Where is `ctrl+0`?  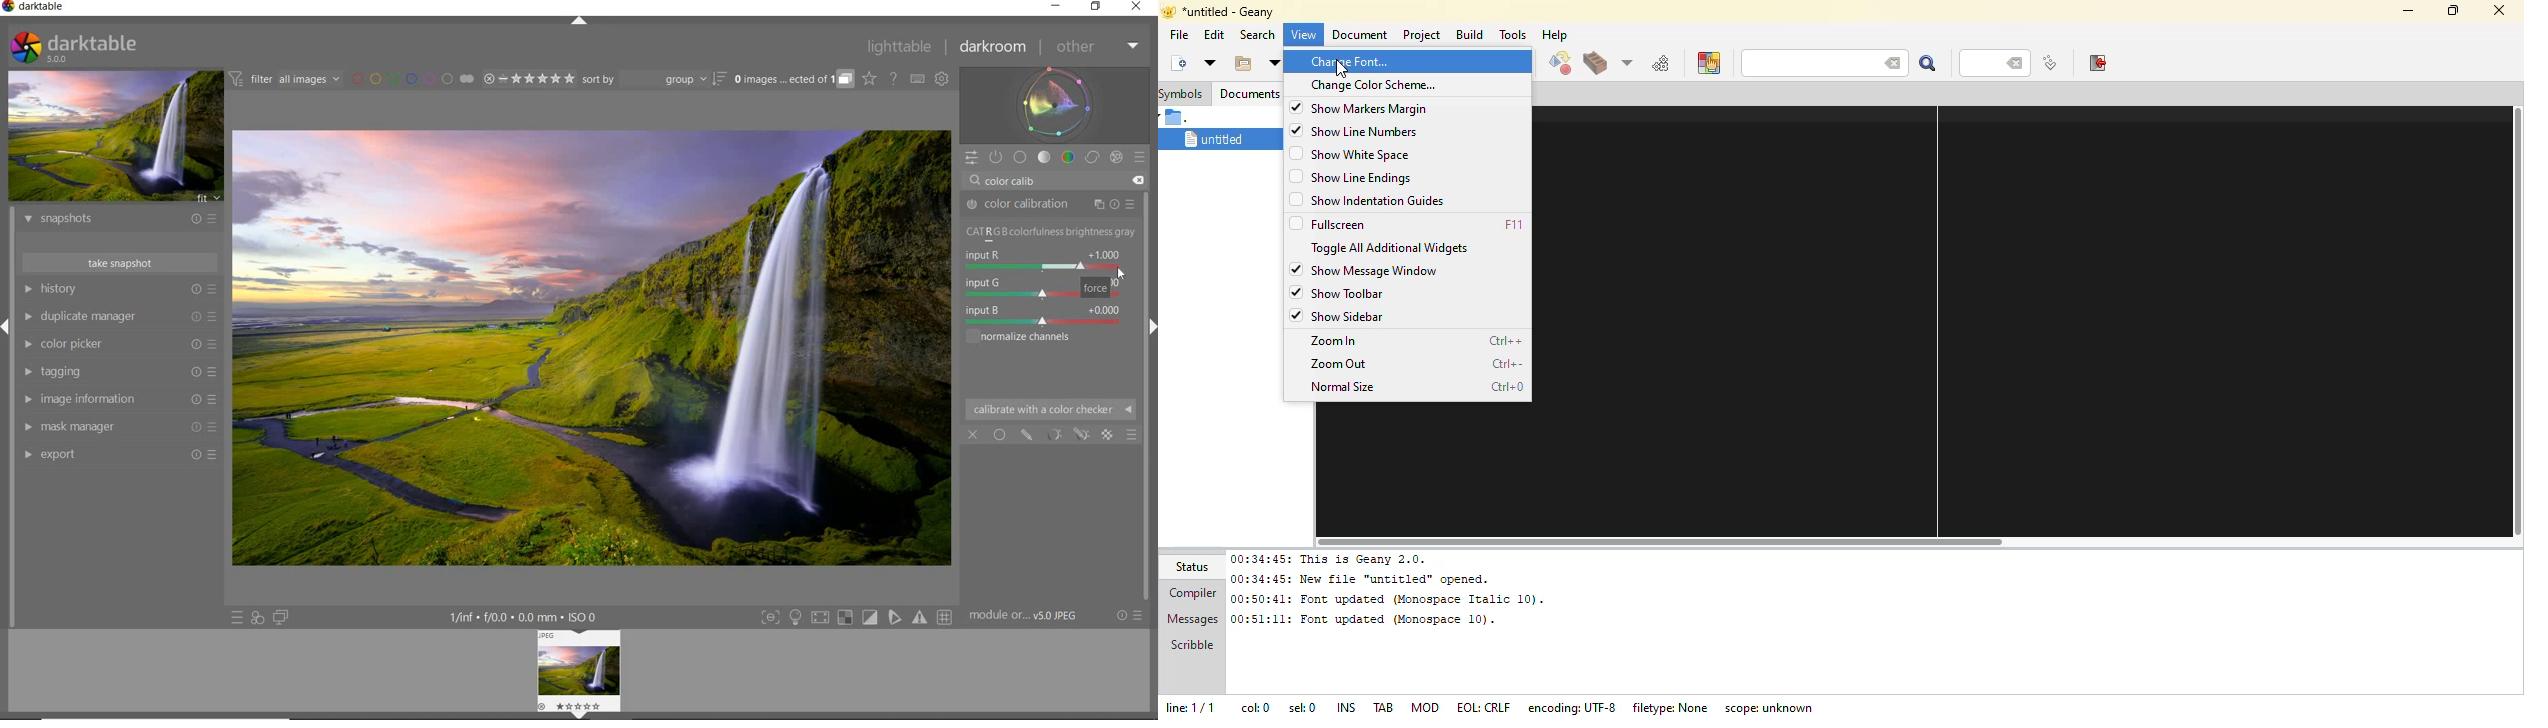 ctrl+0 is located at coordinates (1505, 388).